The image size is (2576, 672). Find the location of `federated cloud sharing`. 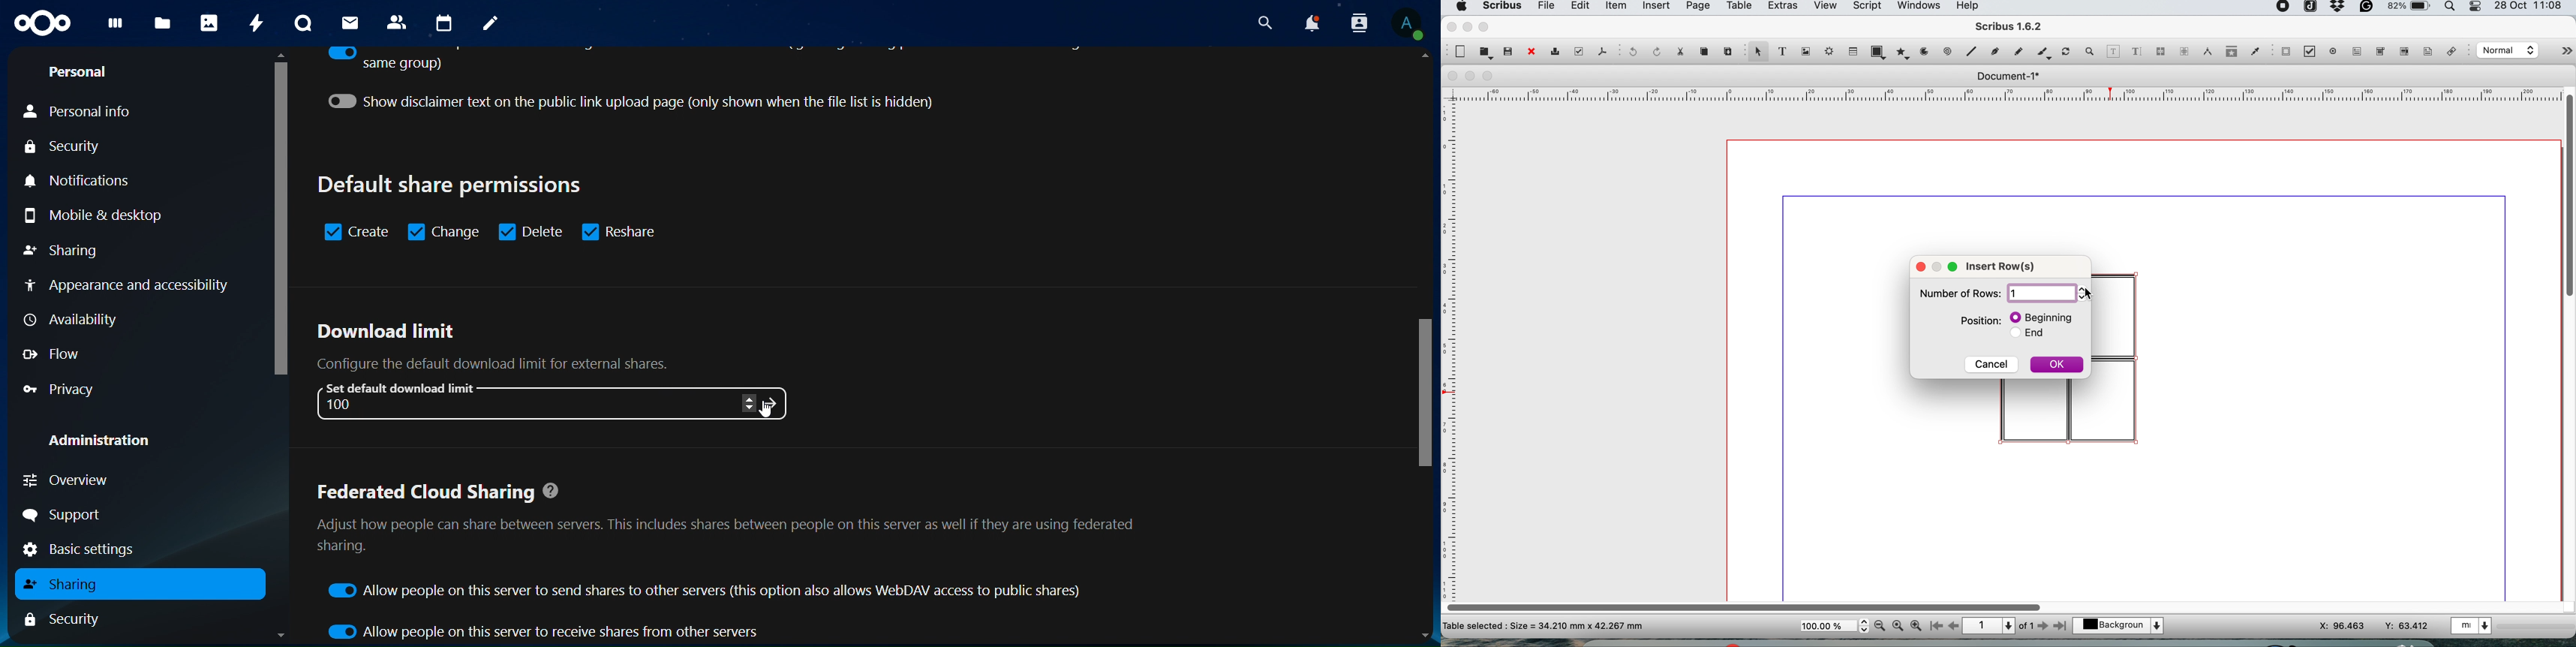

federated cloud sharing is located at coordinates (728, 524).